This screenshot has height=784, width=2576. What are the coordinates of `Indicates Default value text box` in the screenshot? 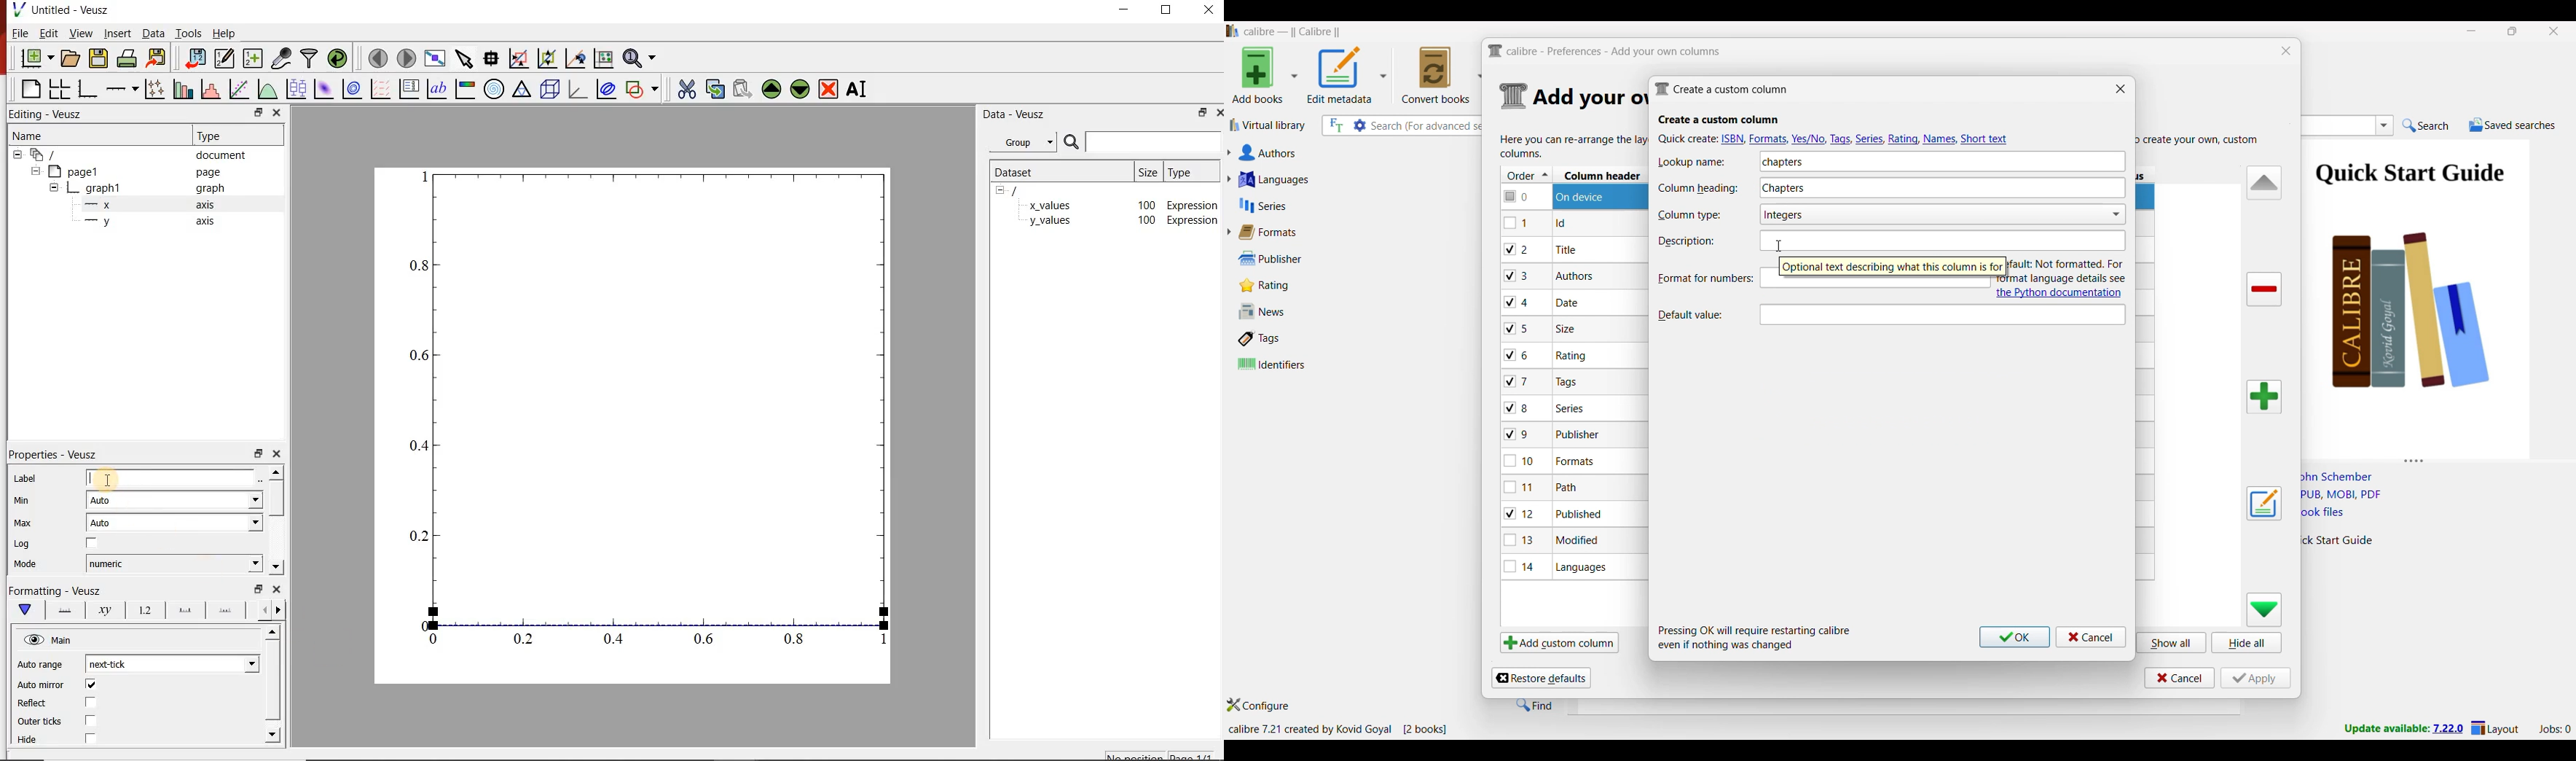 It's located at (1697, 314).